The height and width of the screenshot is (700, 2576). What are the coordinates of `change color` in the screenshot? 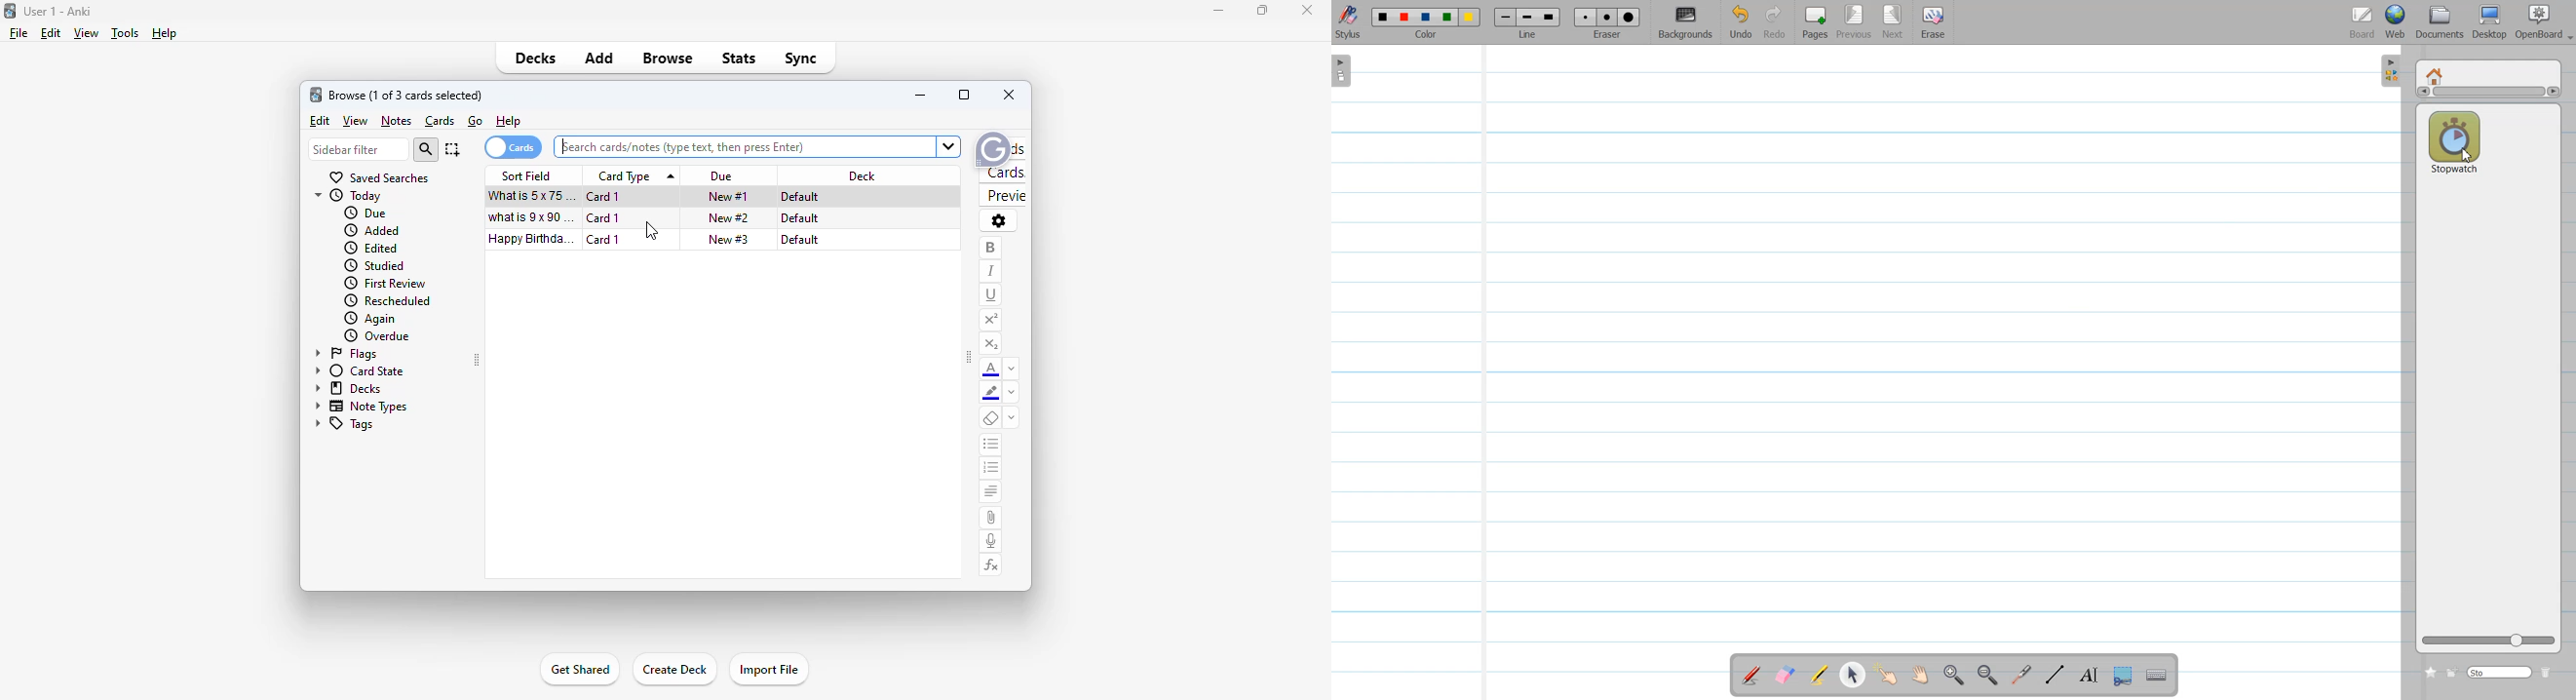 It's located at (1014, 369).